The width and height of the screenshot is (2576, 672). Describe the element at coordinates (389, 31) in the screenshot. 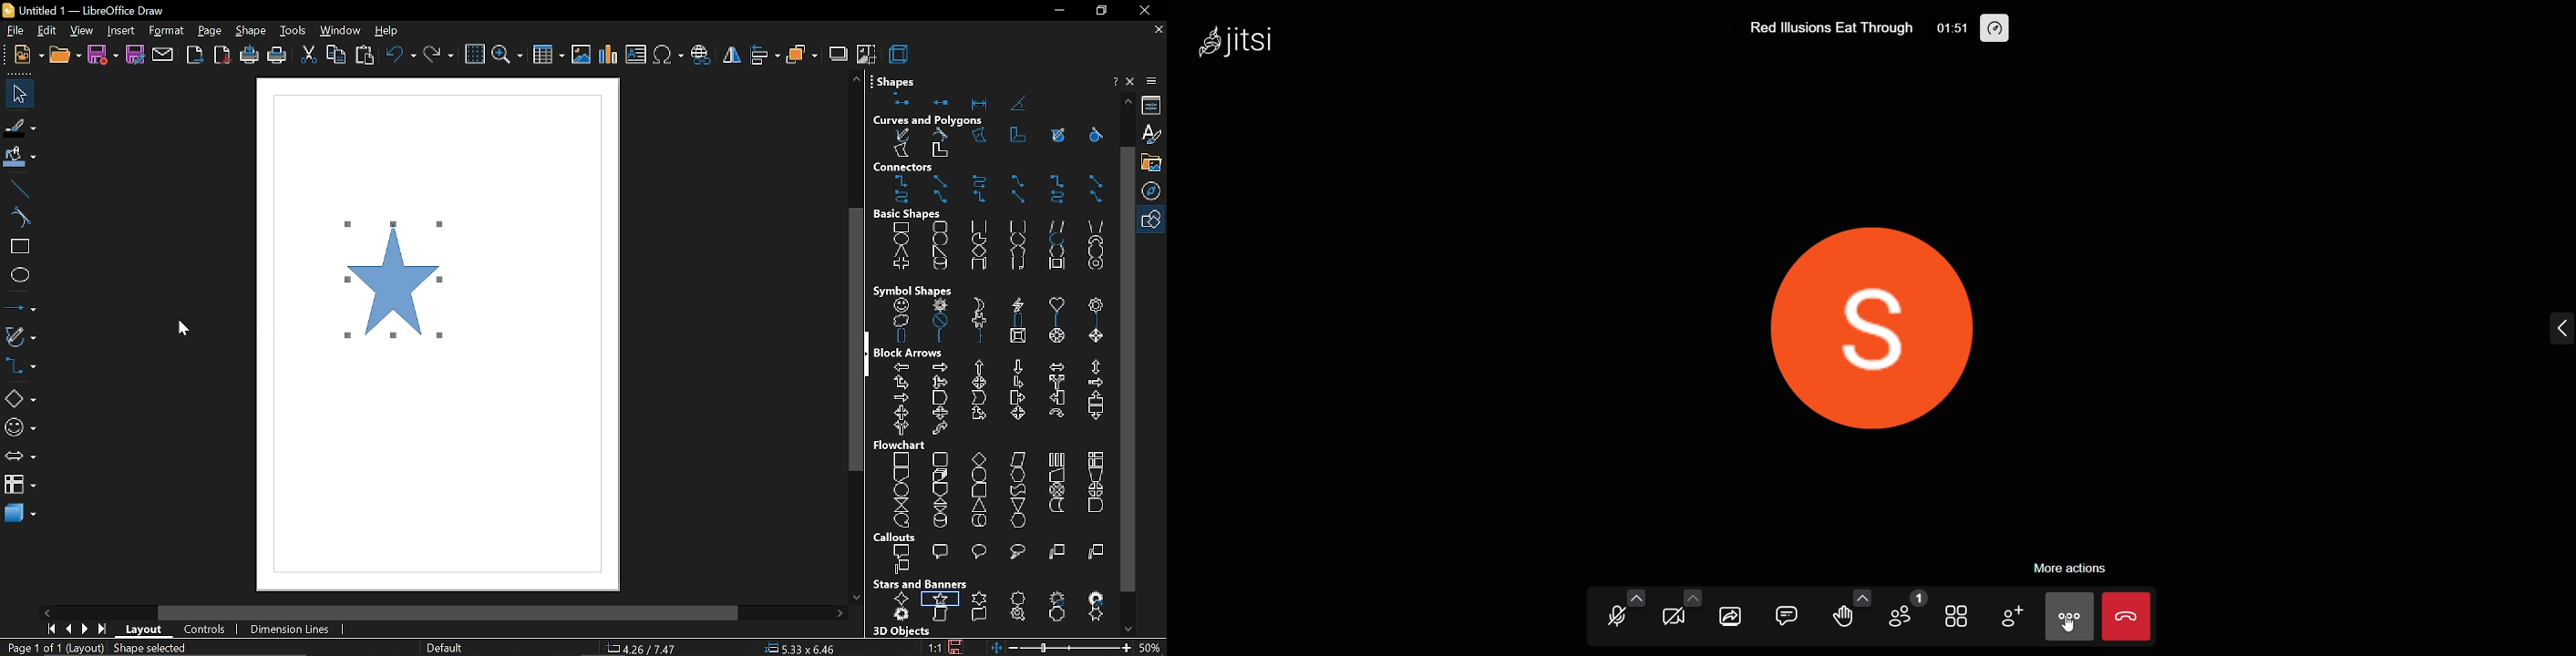

I see `help` at that location.